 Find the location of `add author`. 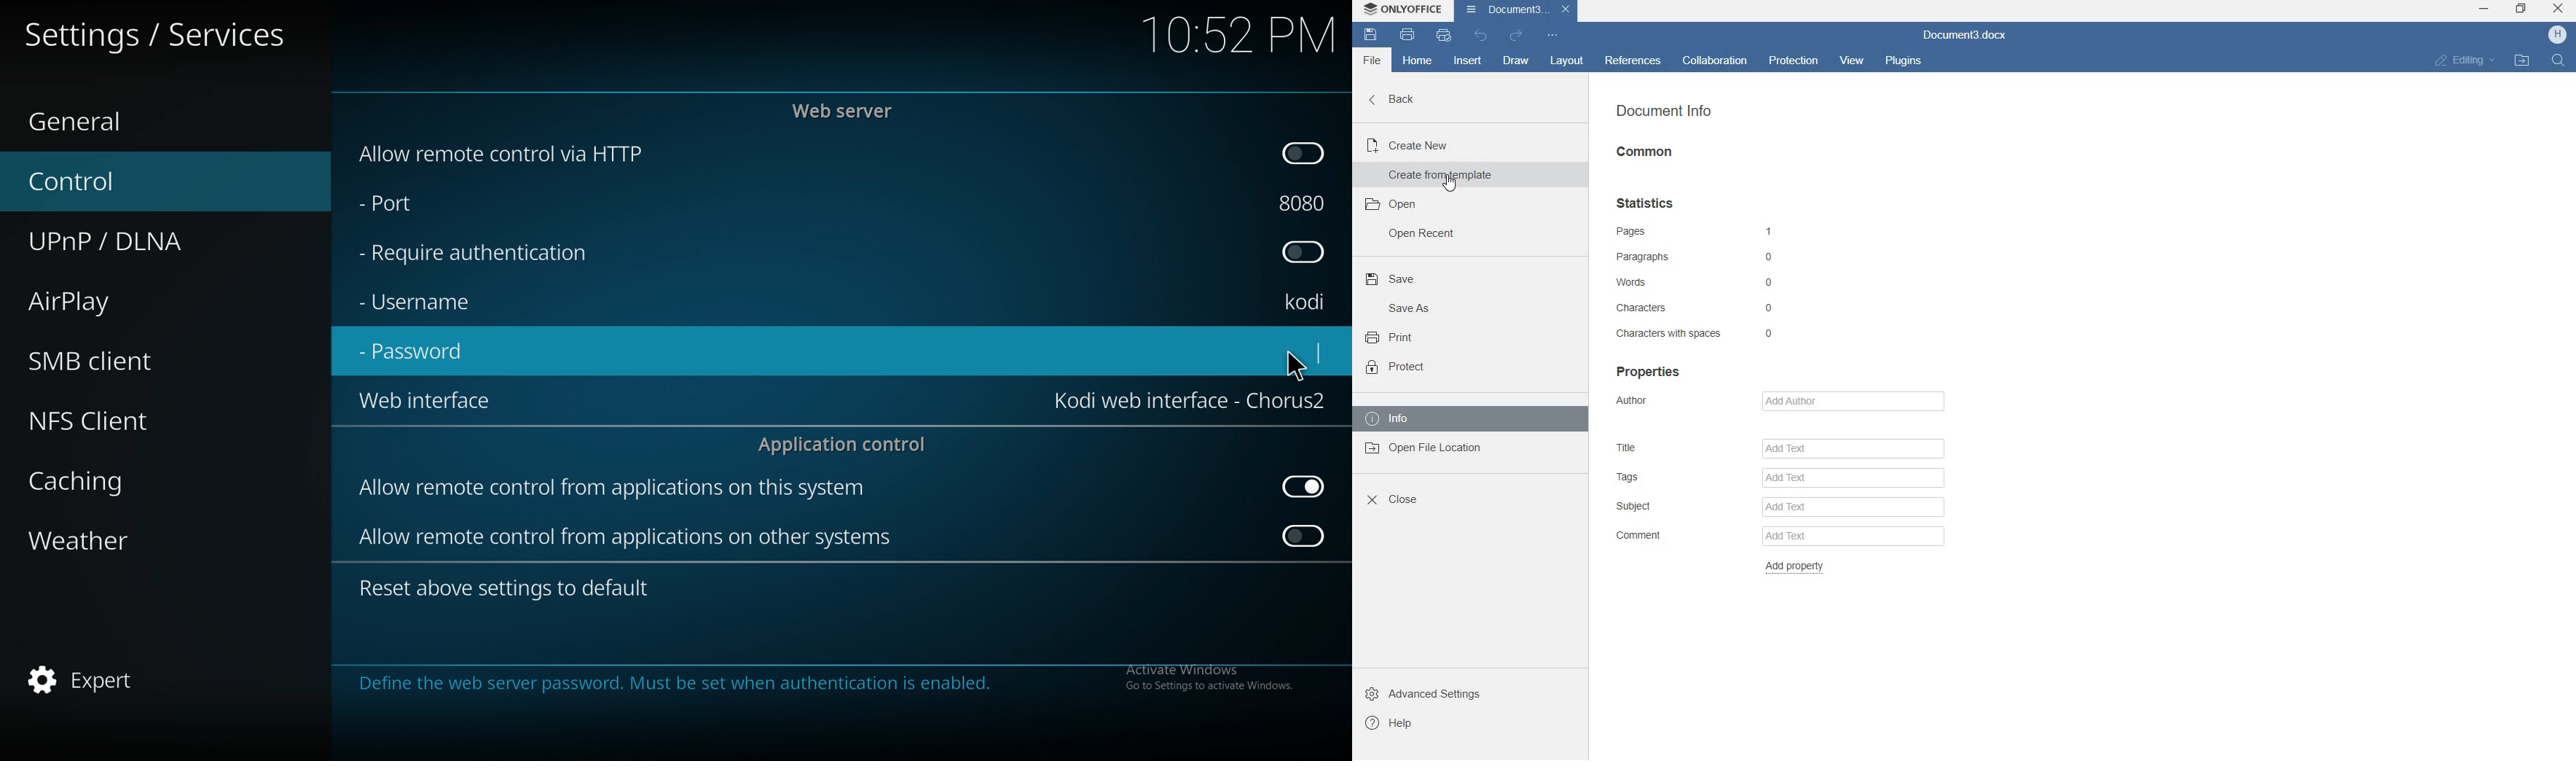

add author is located at coordinates (1851, 400).